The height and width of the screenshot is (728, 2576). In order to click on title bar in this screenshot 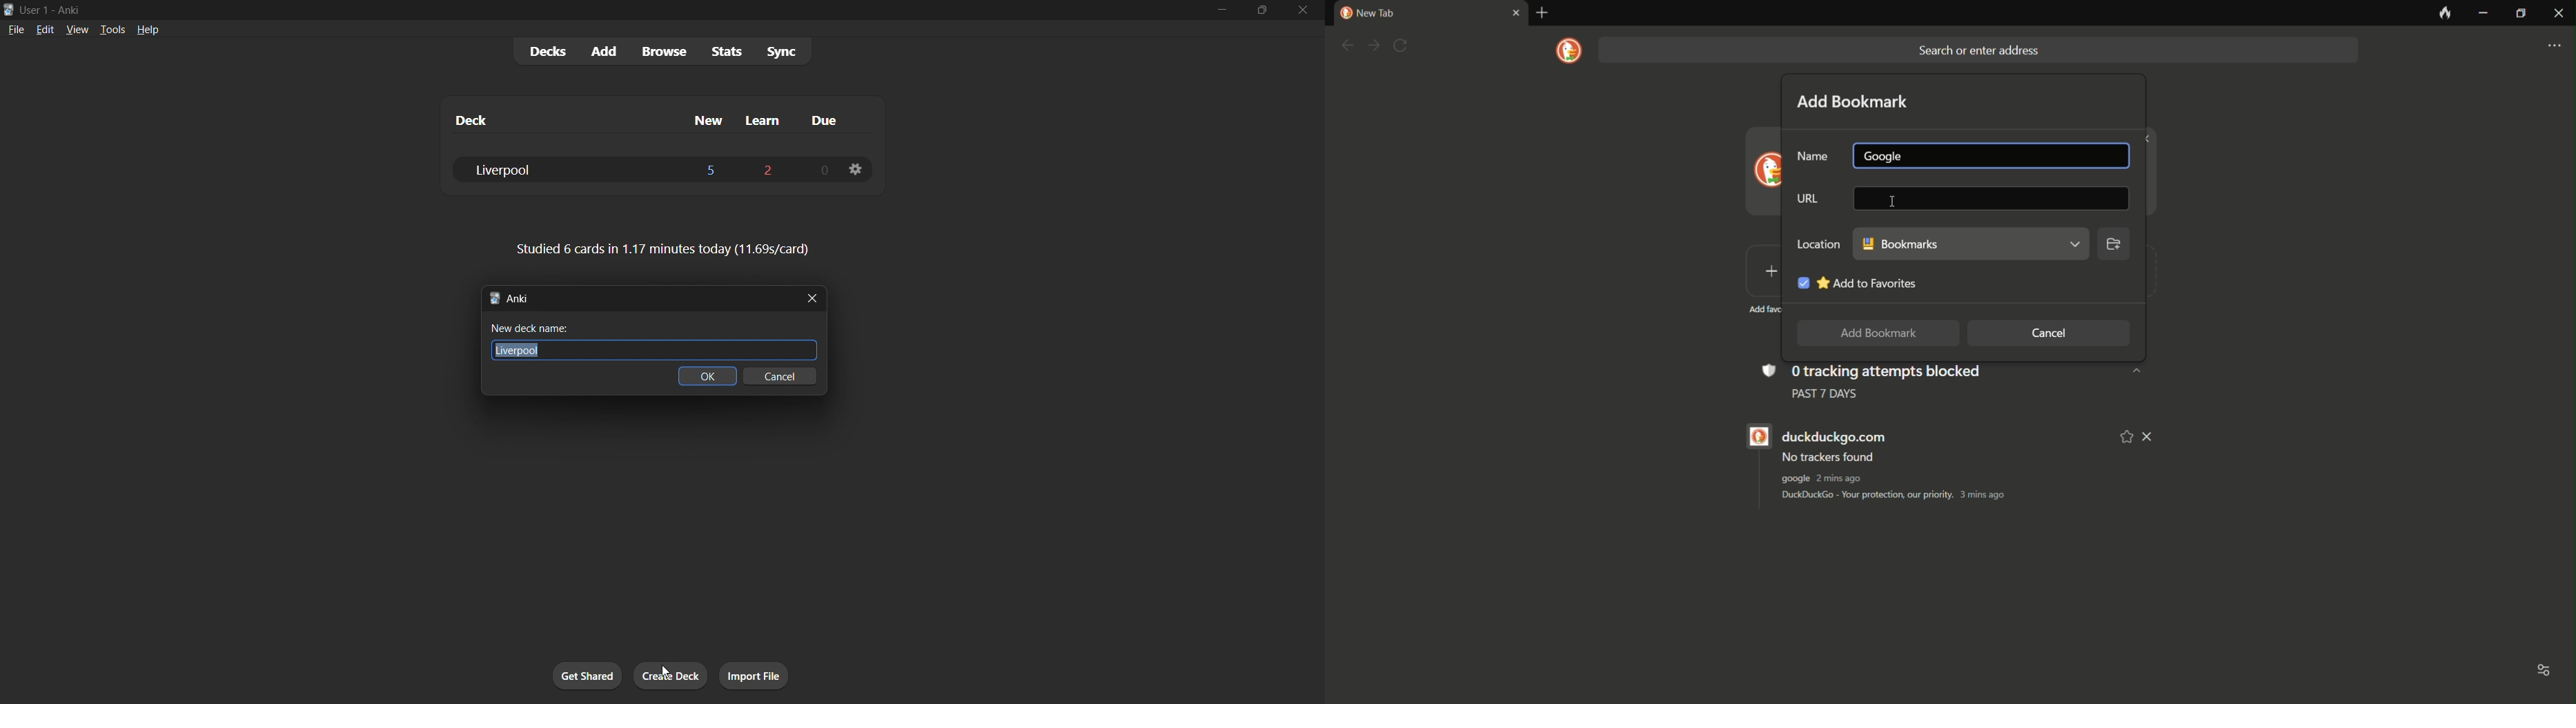, I will do `click(585, 10)`.